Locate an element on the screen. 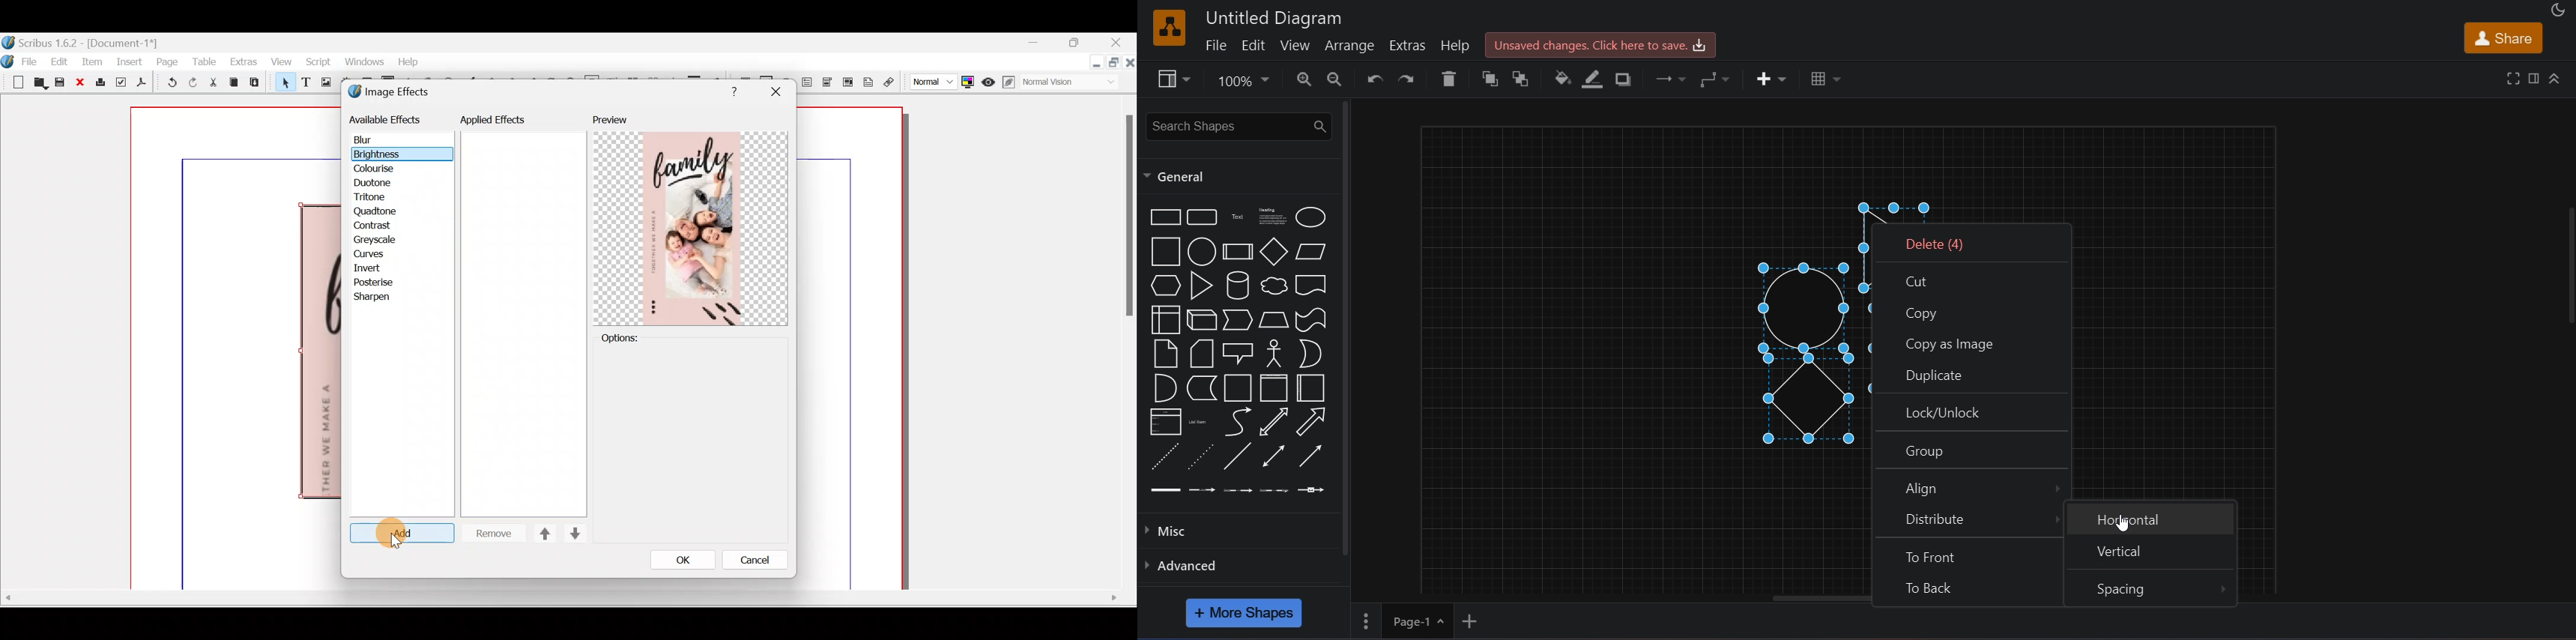  Colourise is located at coordinates (380, 169).